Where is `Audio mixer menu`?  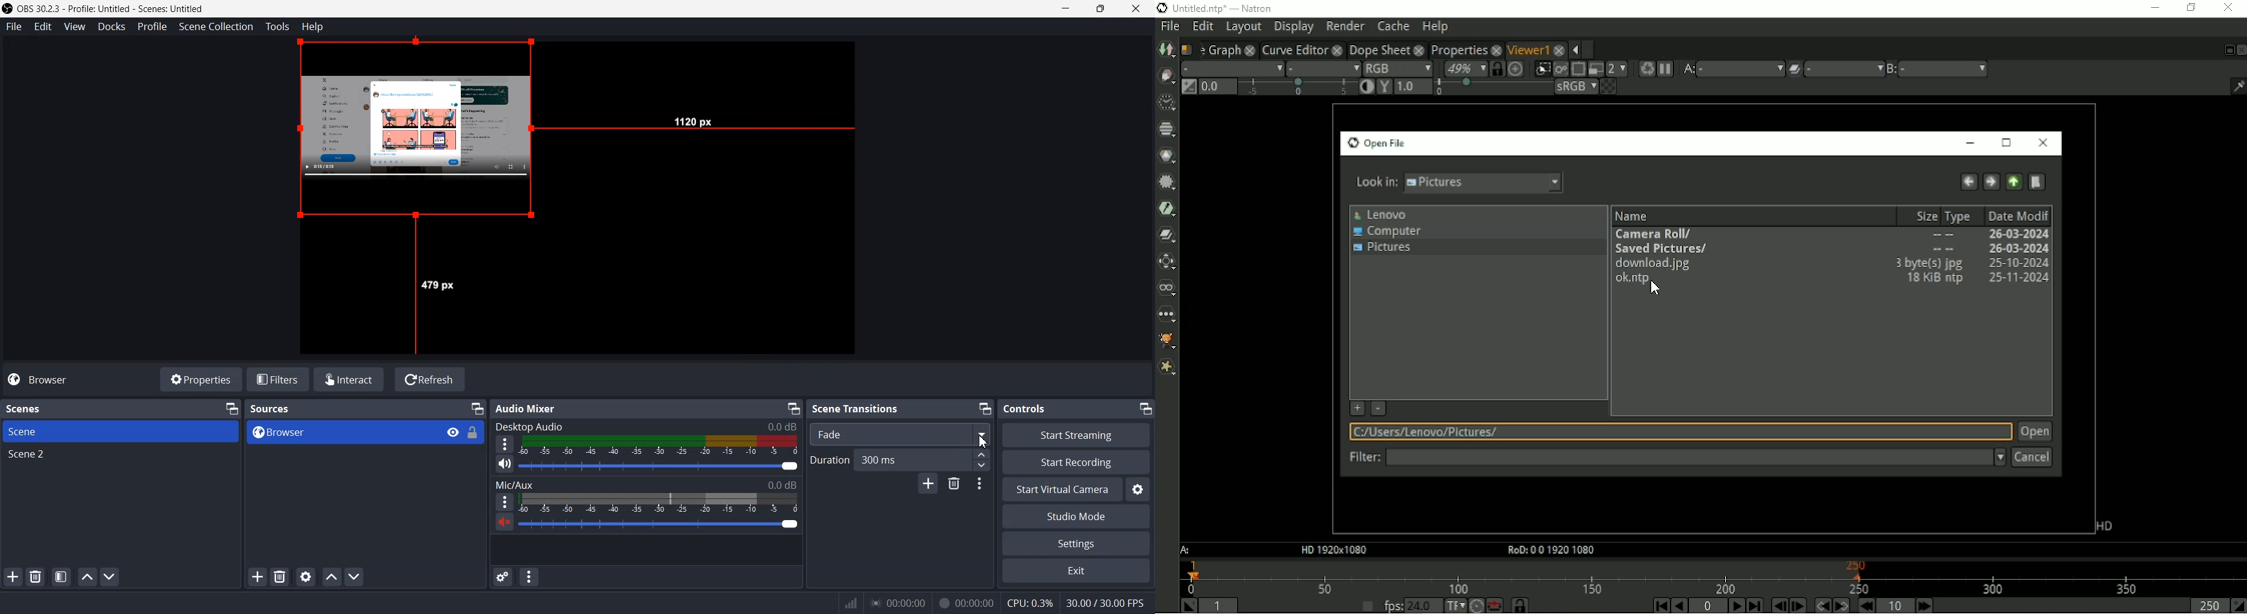 Audio mixer menu is located at coordinates (530, 576).